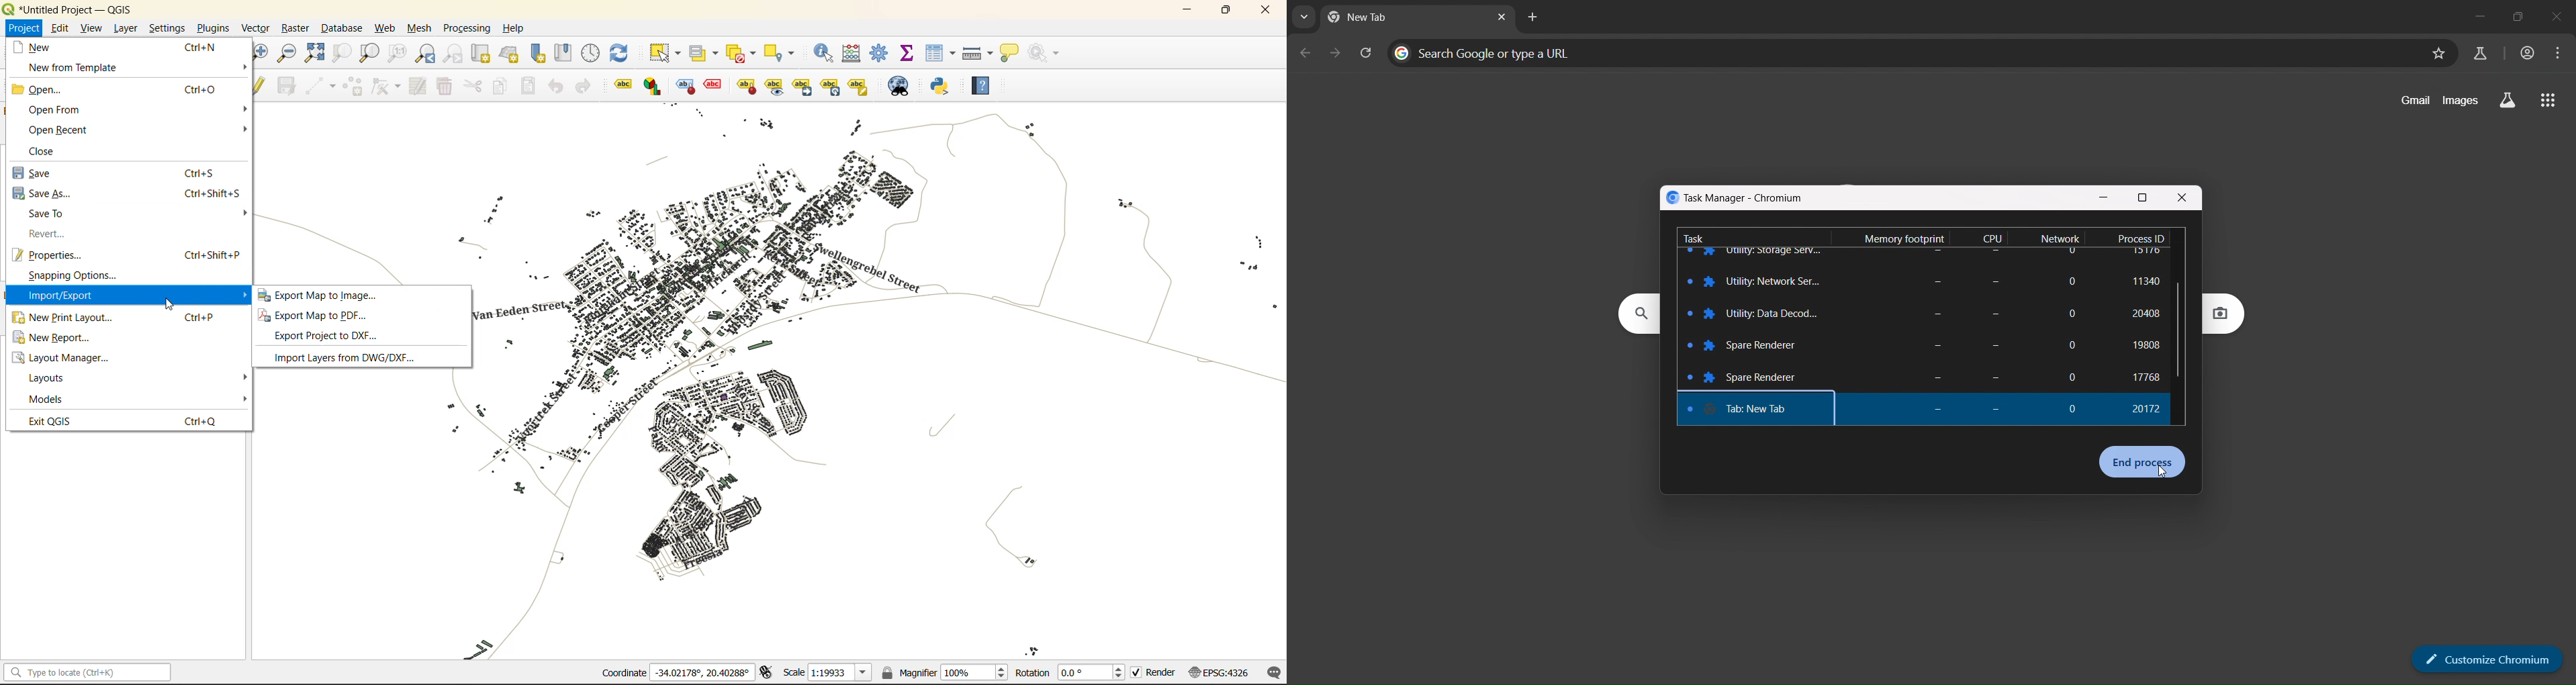 This screenshot has width=2576, height=700. What do you see at coordinates (2103, 198) in the screenshot?
I see `minimize` at bounding box center [2103, 198].